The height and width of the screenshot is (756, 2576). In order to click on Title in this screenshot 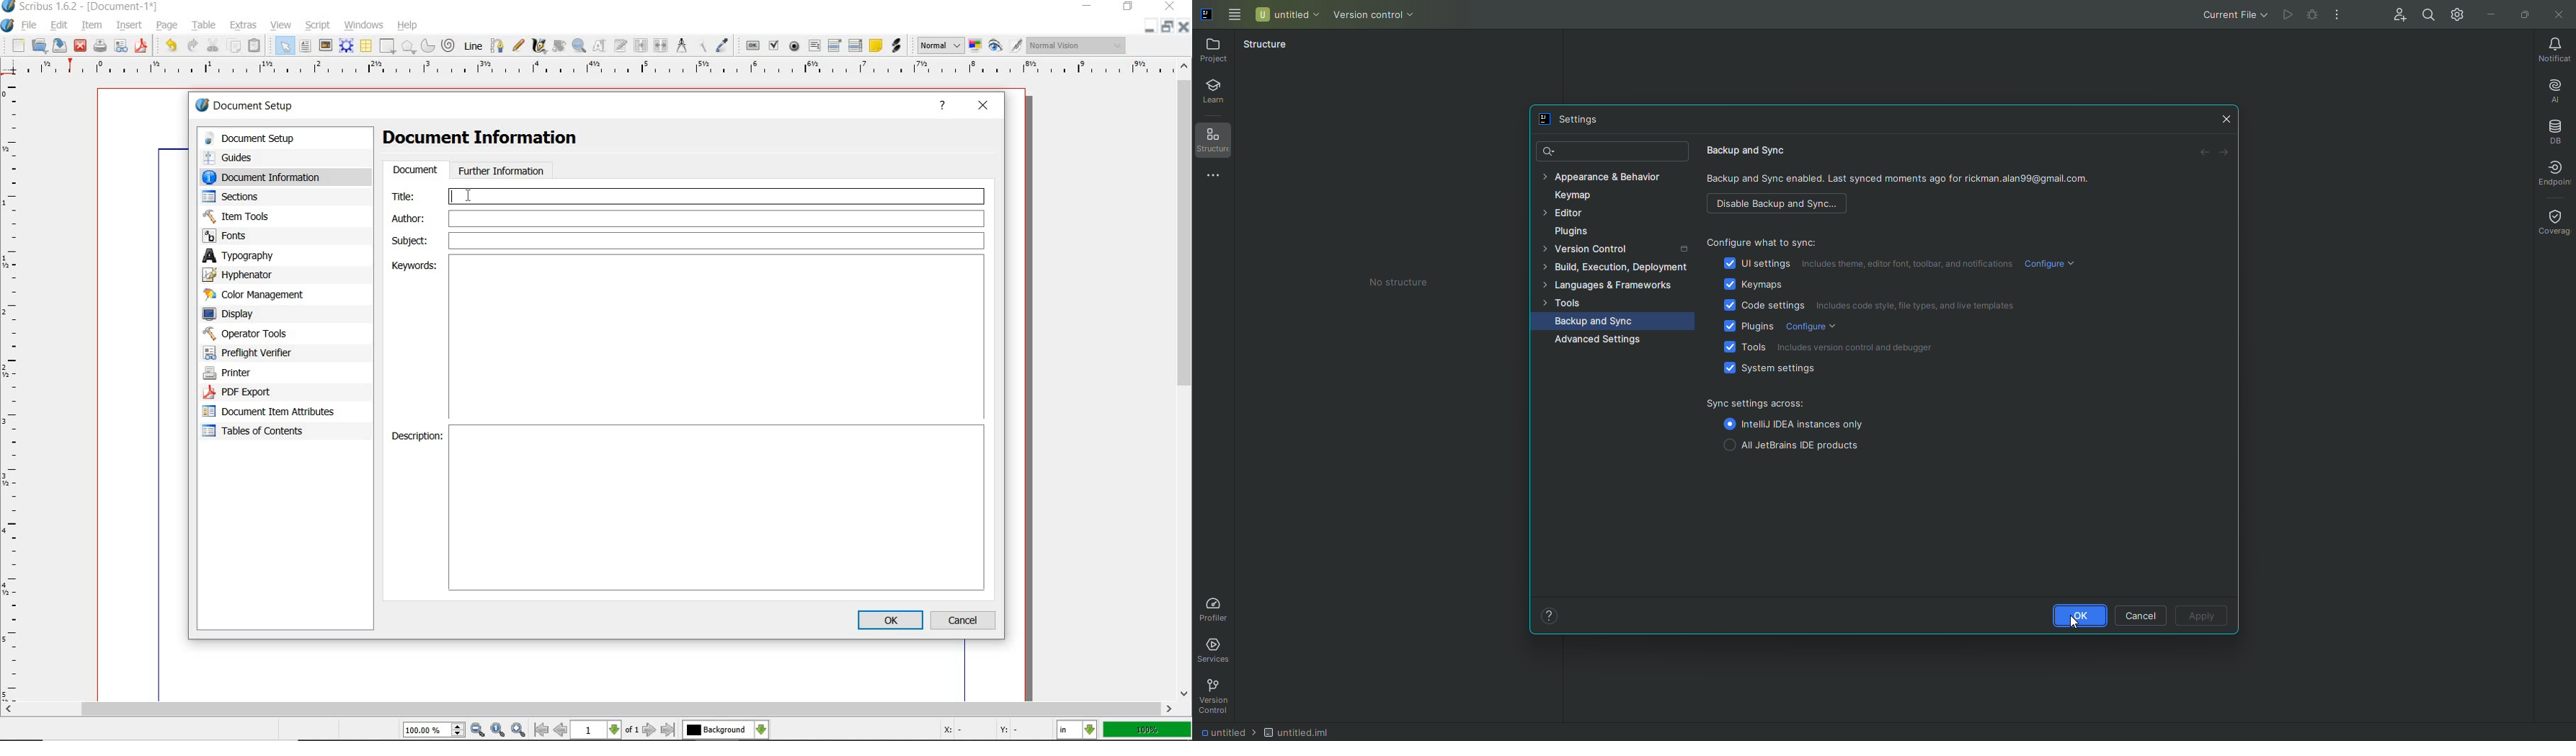, I will do `click(686, 194)`.